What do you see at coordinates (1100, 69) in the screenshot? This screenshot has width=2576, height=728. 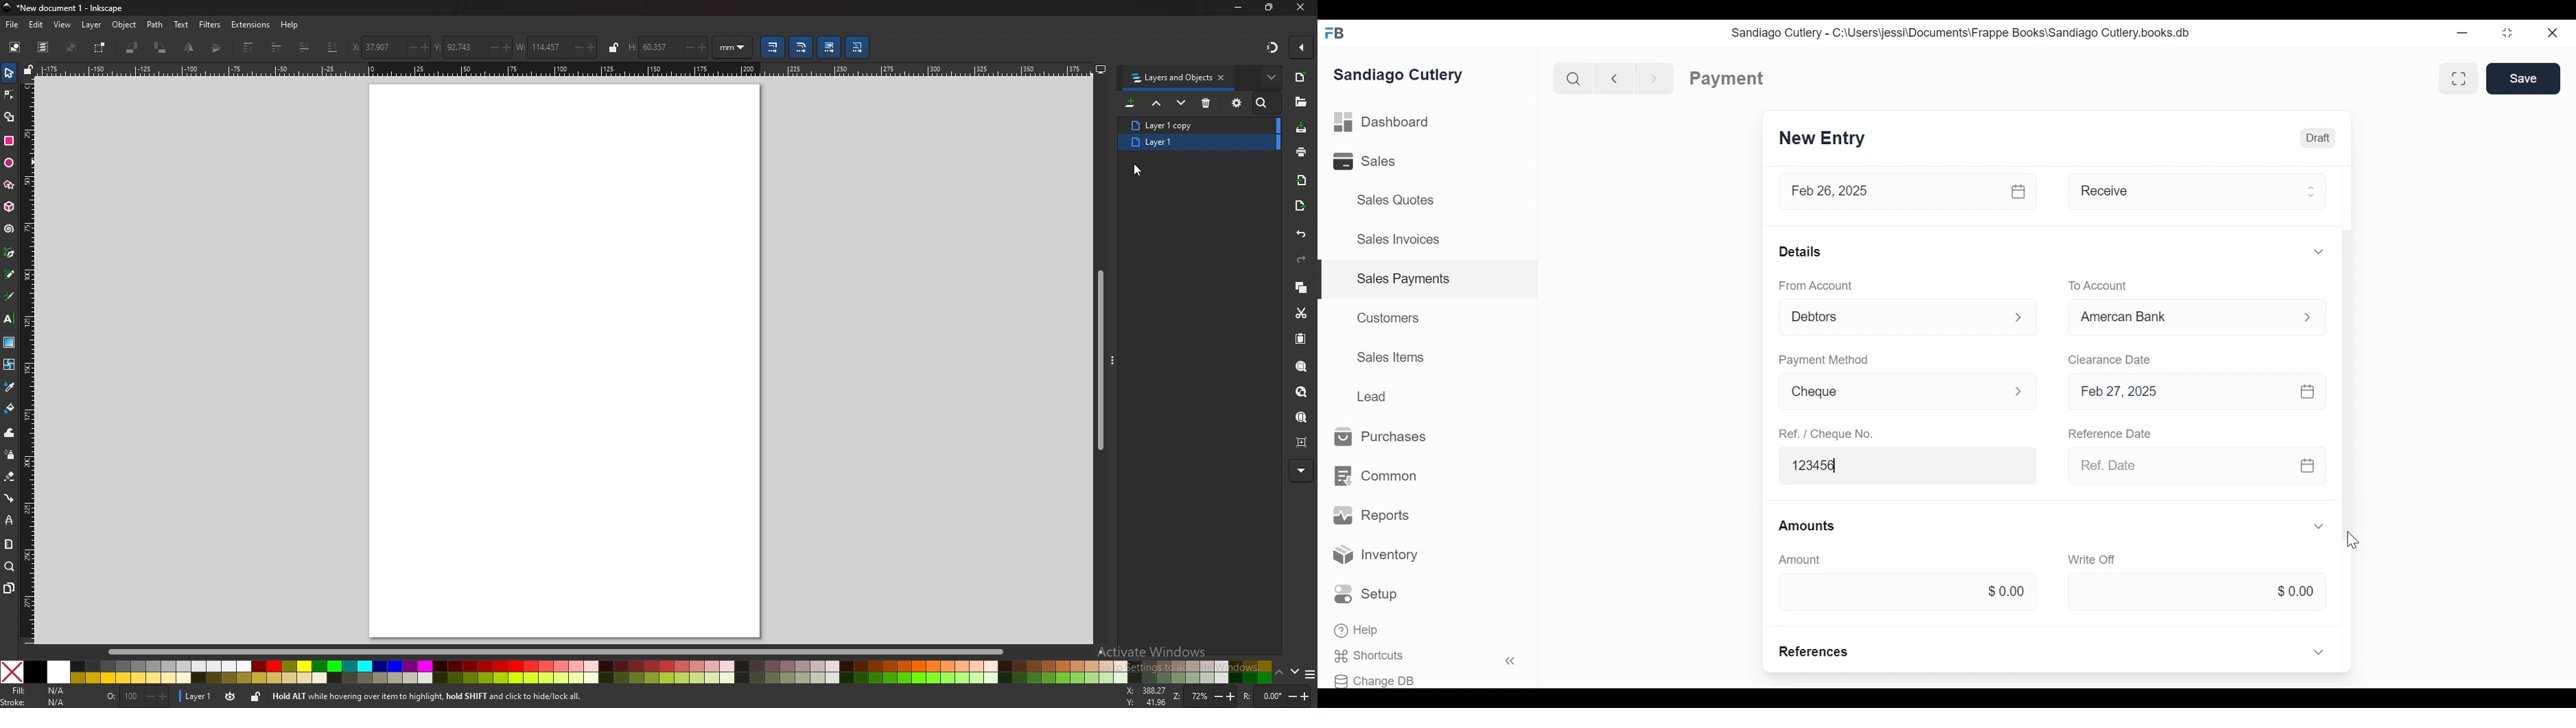 I see `display view` at bounding box center [1100, 69].